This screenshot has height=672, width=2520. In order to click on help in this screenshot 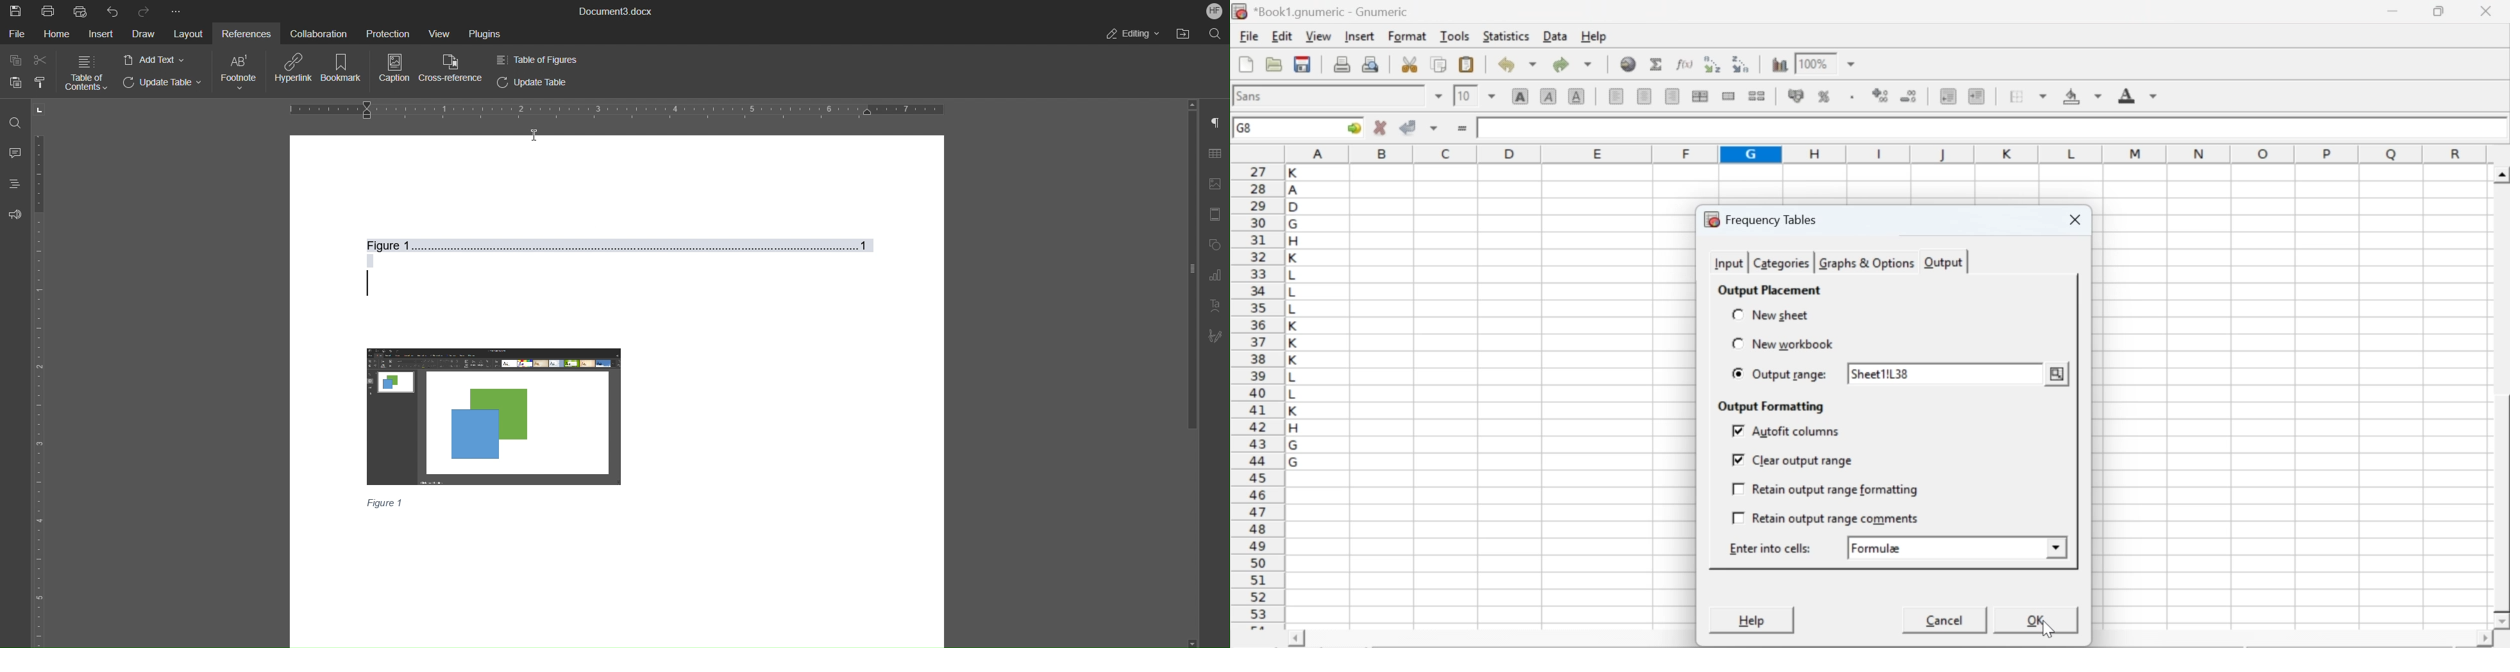, I will do `click(1596, 37)`.